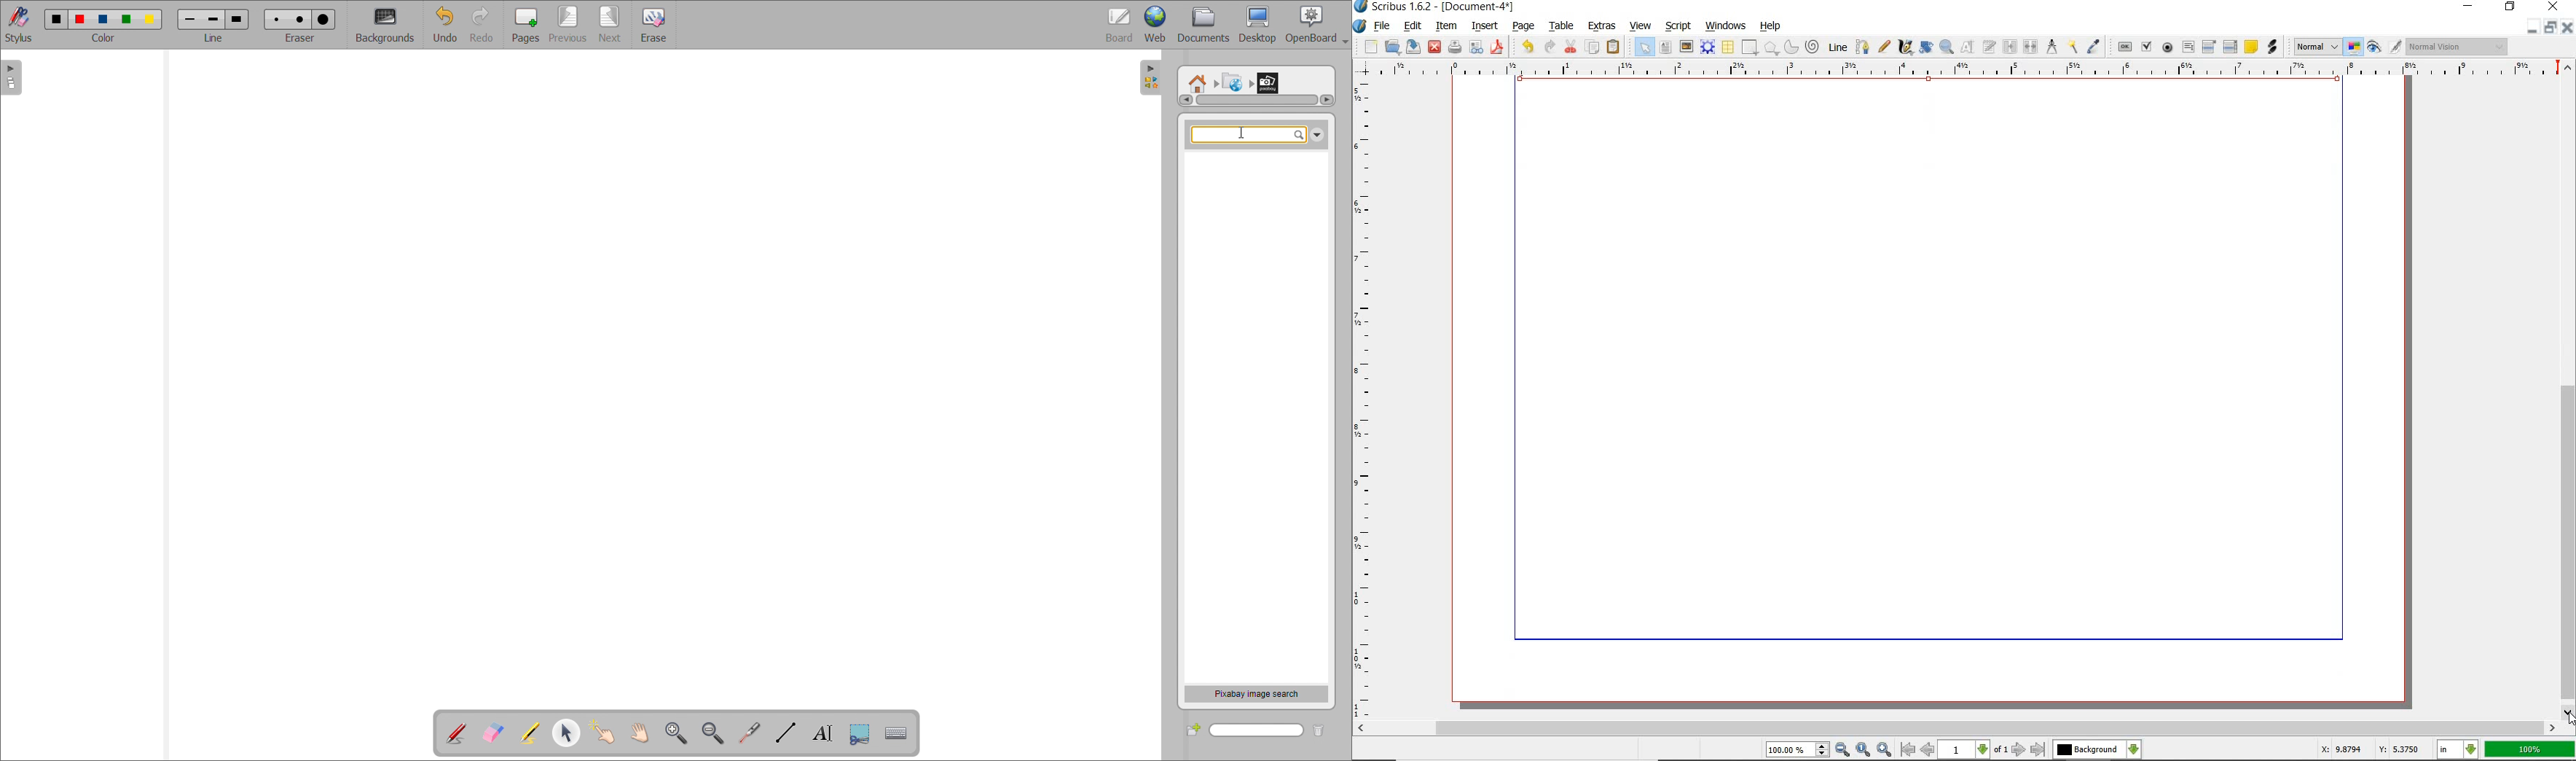 The image size is (2576, 784). What do you see at coordinates (1725, 26) in the screenshot?
I see `windows` at bounding box center [1725, 26].